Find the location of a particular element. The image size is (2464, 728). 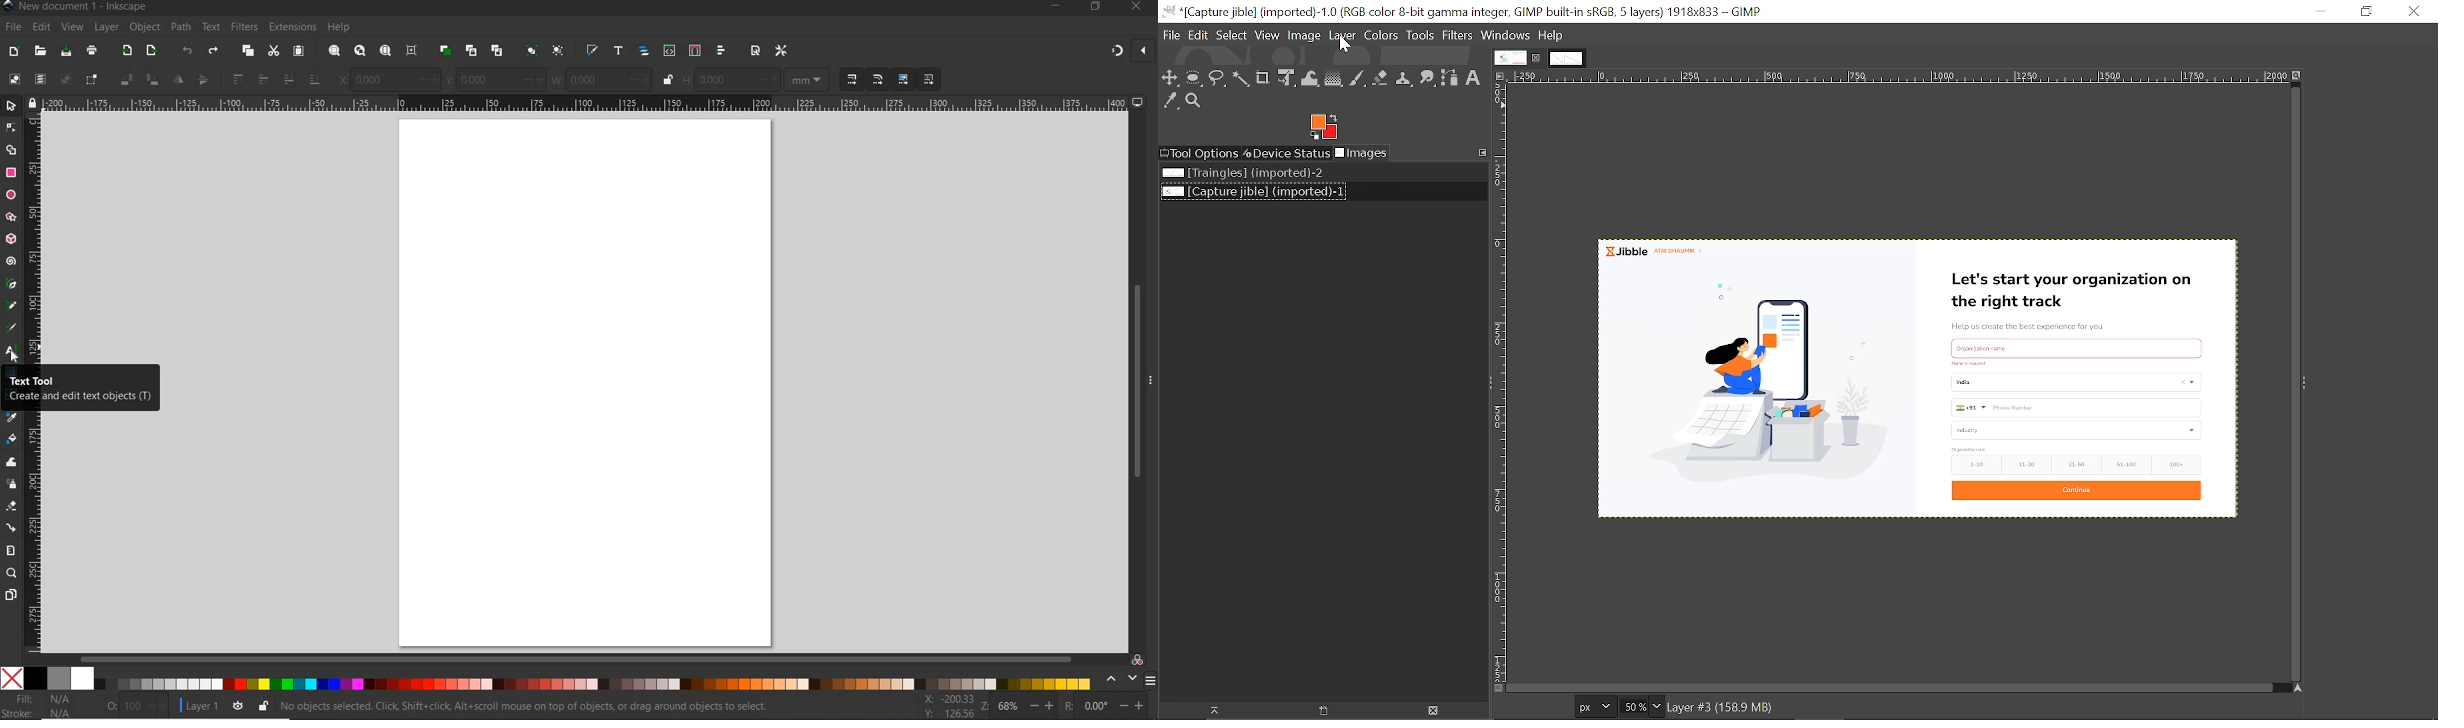

select all in all layers is located at coordinates (39, 80).